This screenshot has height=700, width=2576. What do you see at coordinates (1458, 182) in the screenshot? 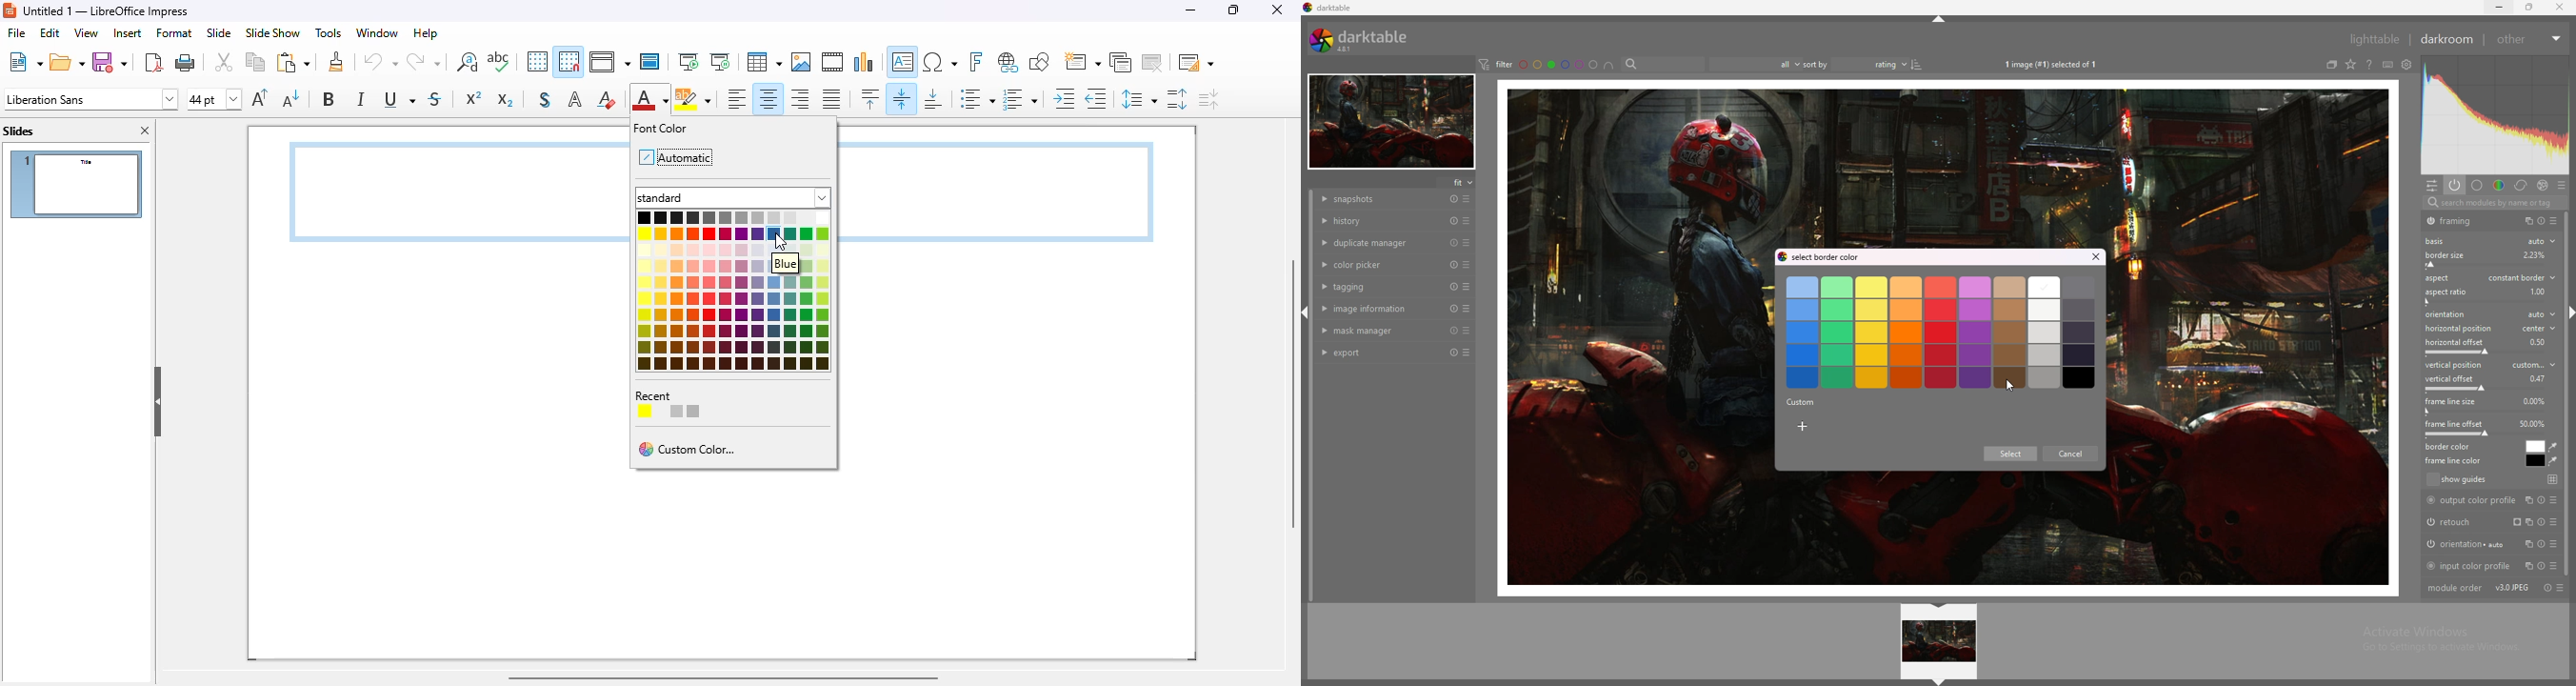
I see `fit` at bounding box center [1458, 182].